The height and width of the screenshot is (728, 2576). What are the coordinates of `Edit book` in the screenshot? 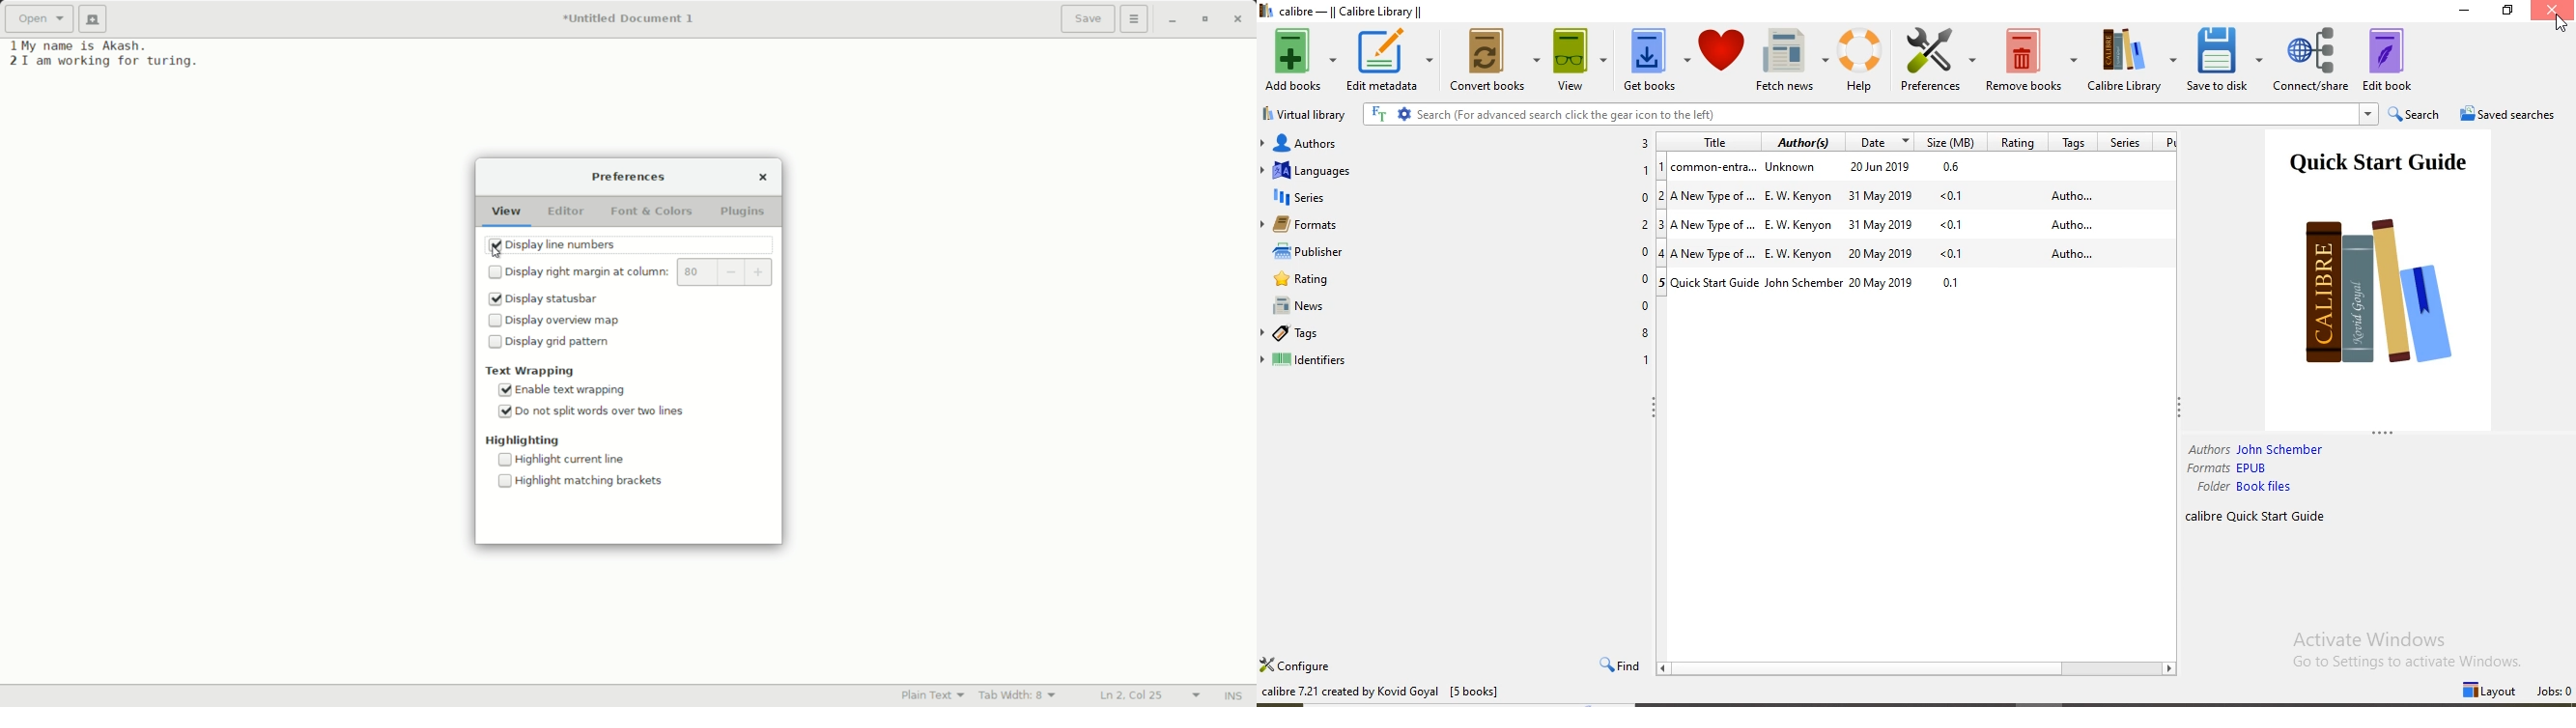 It's located at (2387, 60).